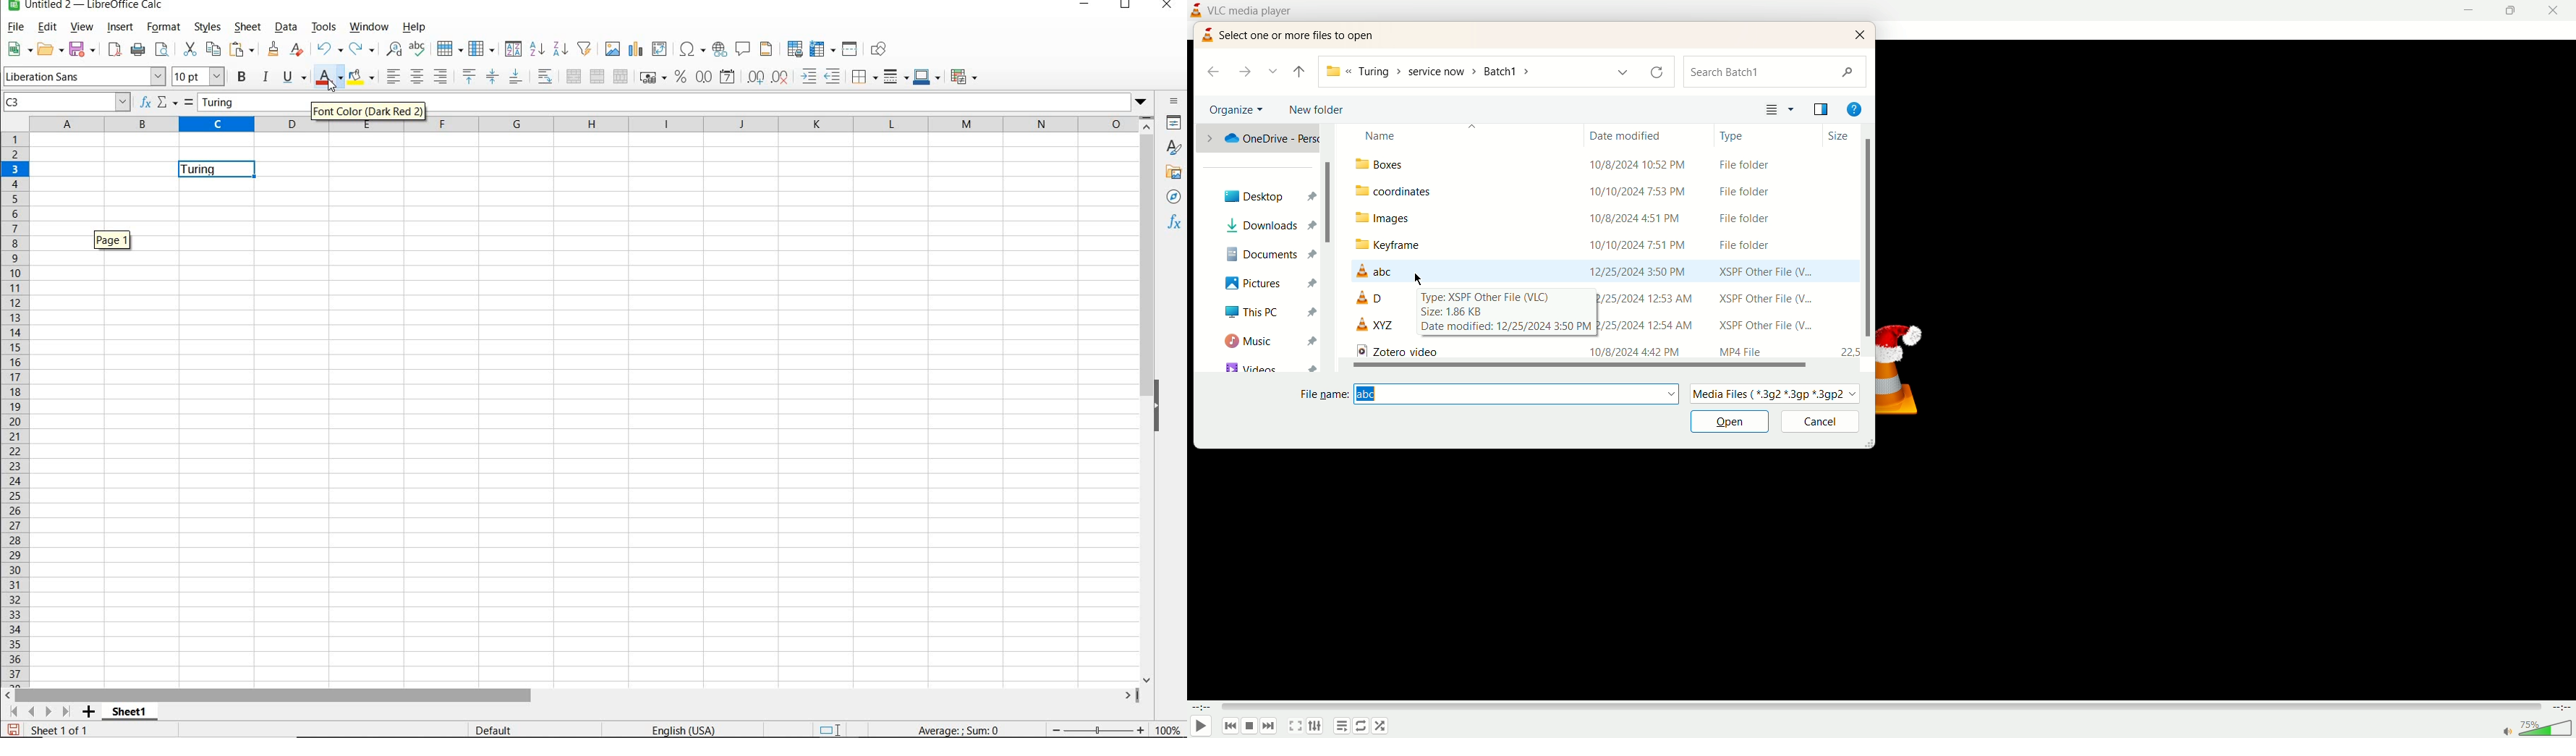  I want to click on time, so click(1202, 708).